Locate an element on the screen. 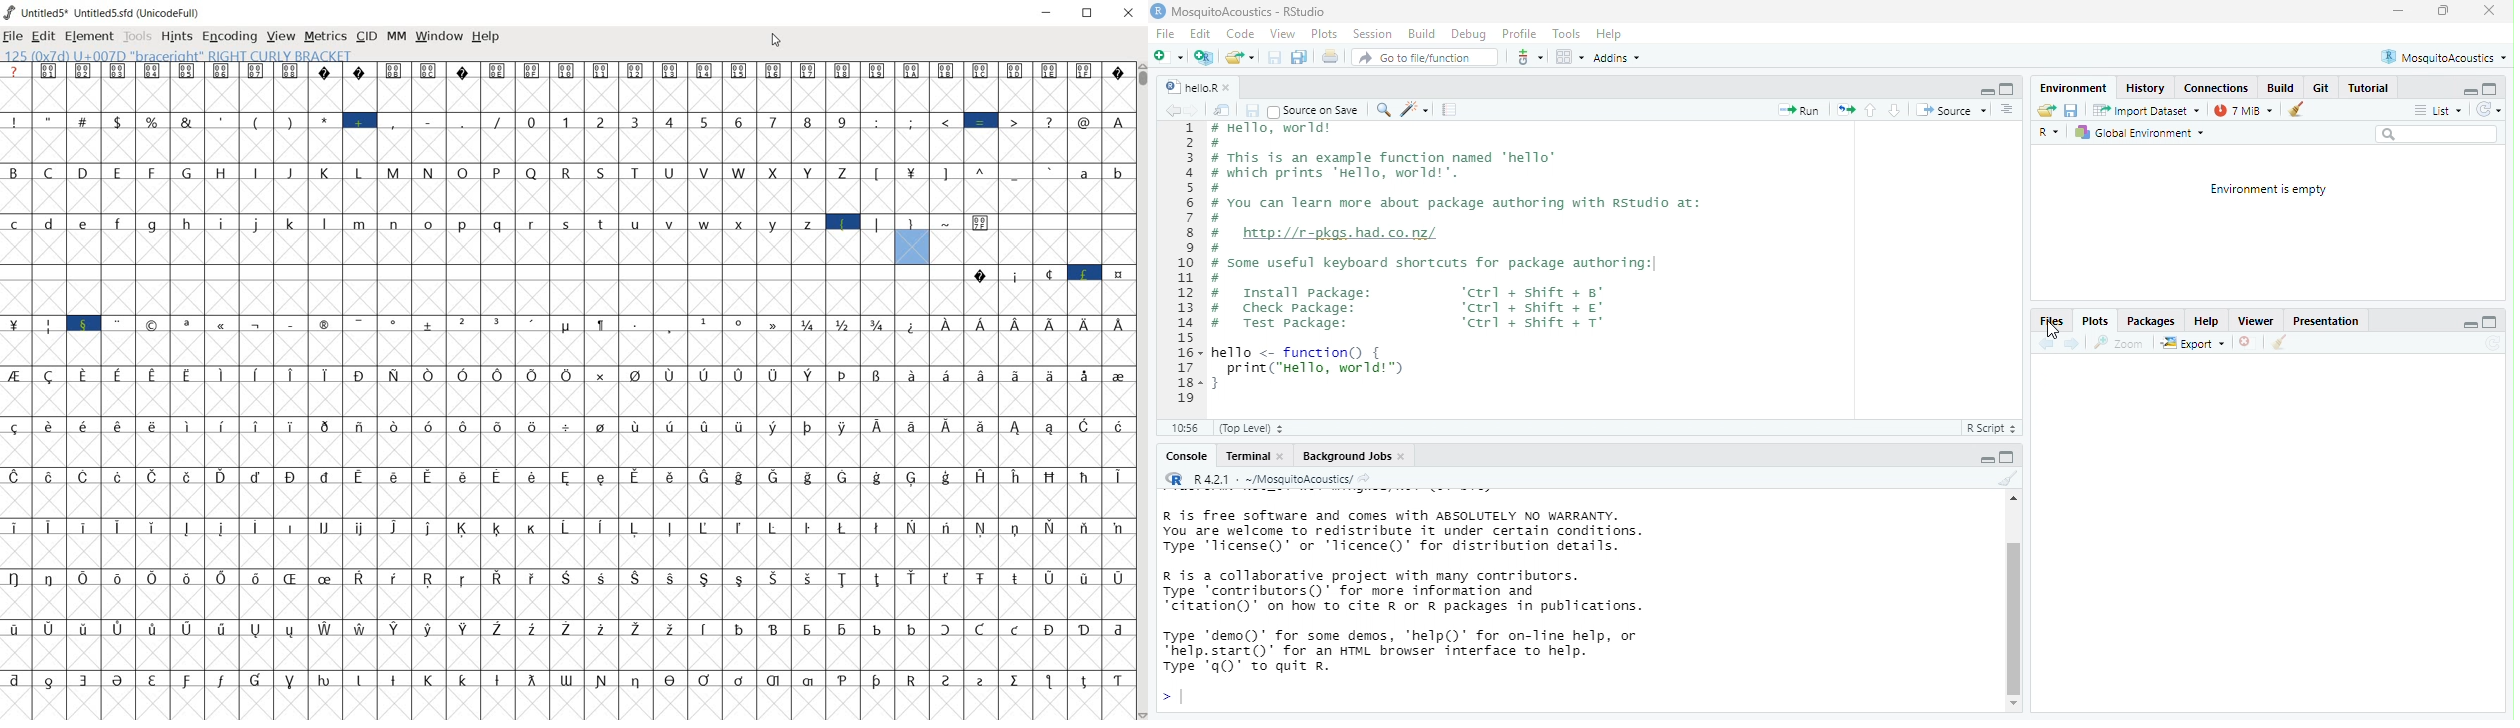   Global Environment  is located at coordinates (2144, 134).